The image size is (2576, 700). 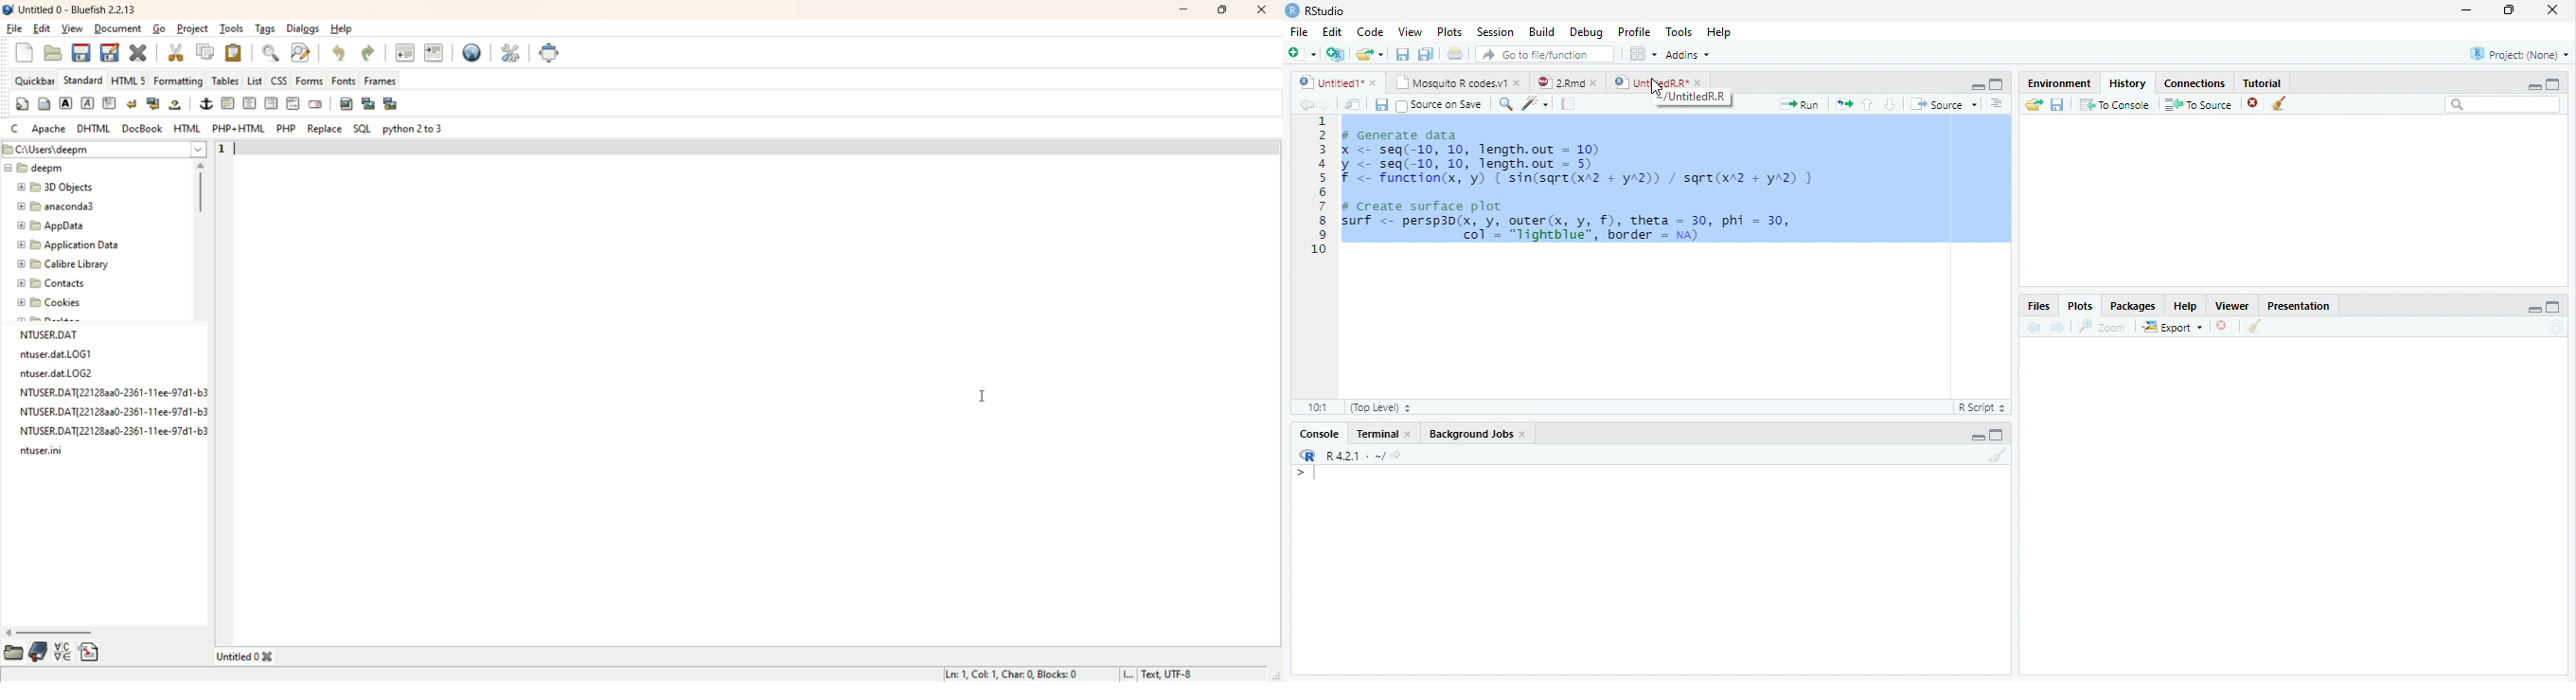 What do you see at coordinates (1441, 104) in the screenshot?
I see `Source on Save` at bounding box center [1441, 104].